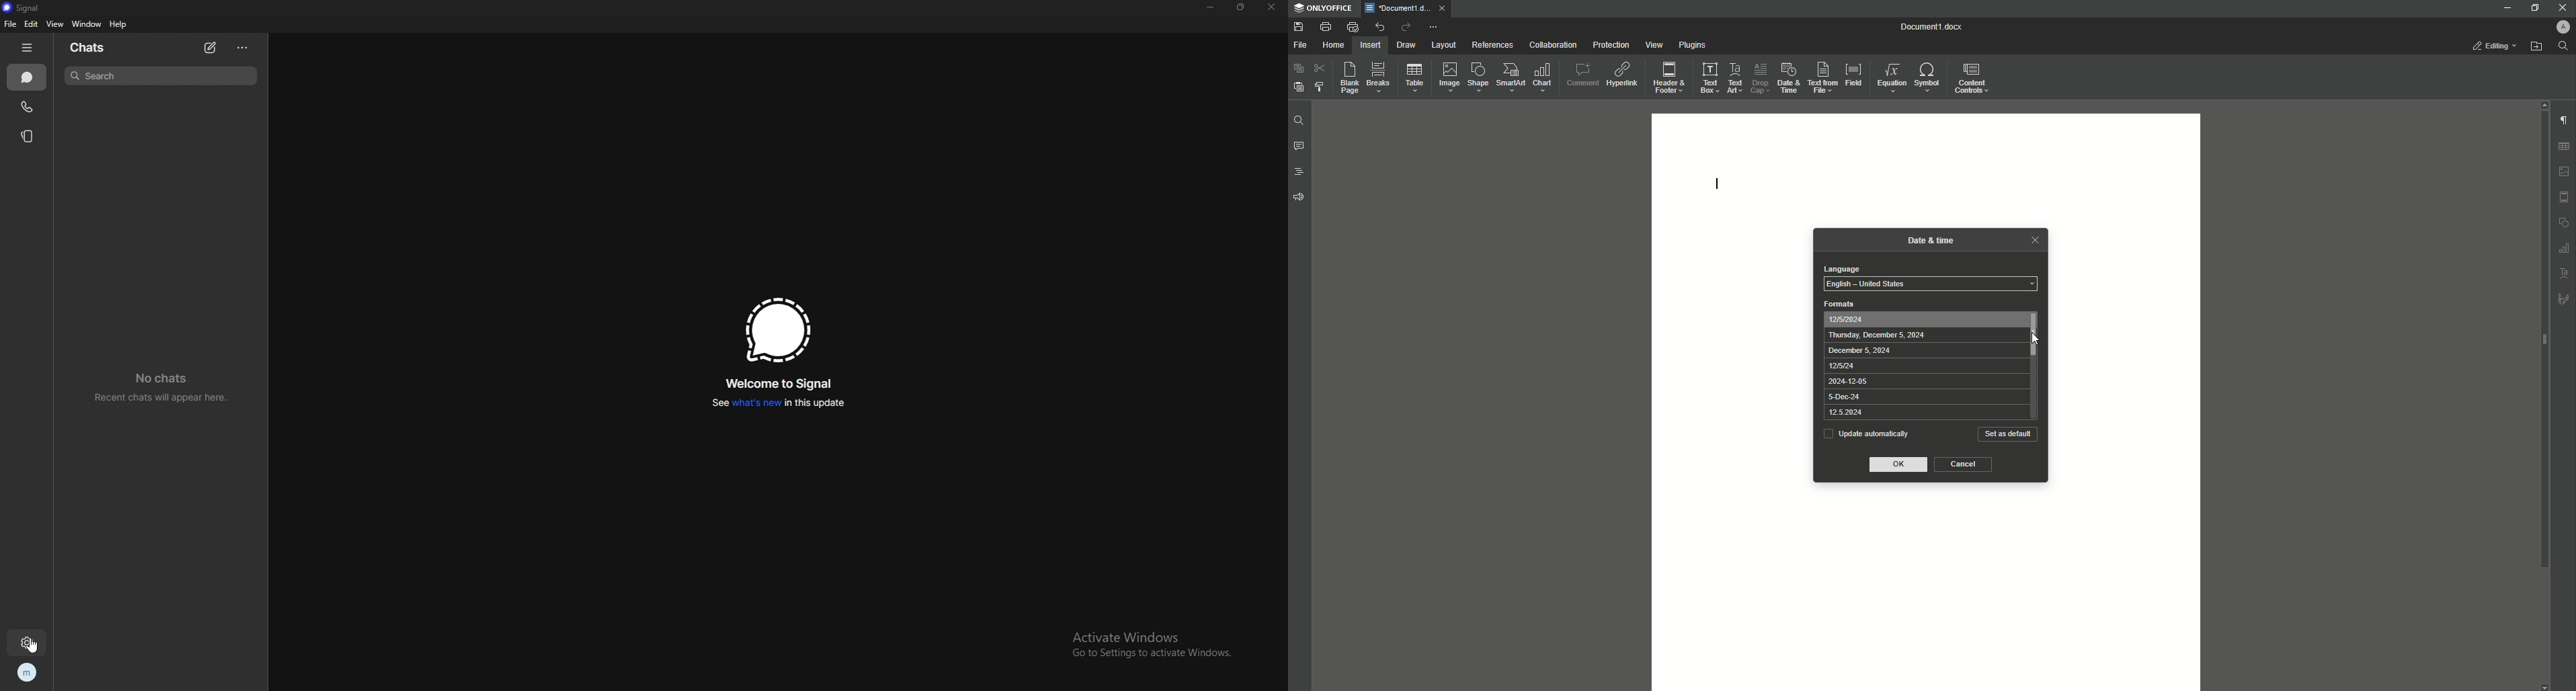 The image size is (2576, 700). I want to click on *Document1.docx, so click(1397, 8).